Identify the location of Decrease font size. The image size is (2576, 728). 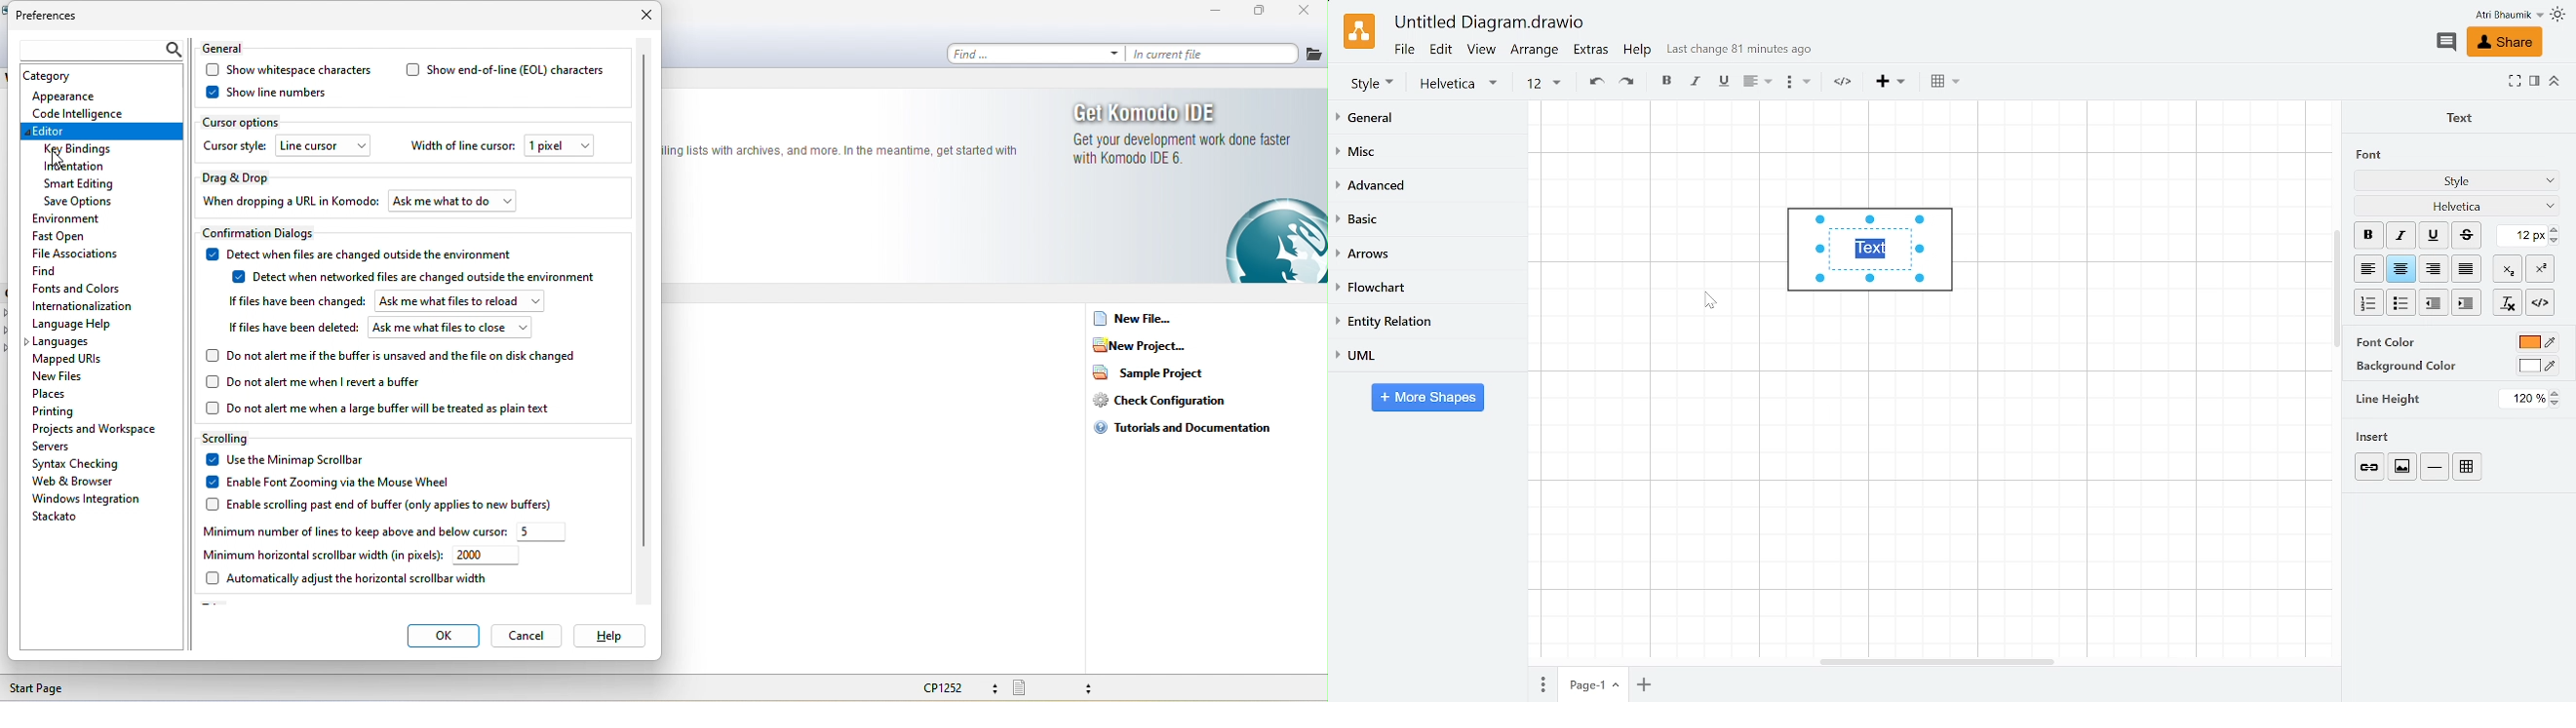
(2556, 240).